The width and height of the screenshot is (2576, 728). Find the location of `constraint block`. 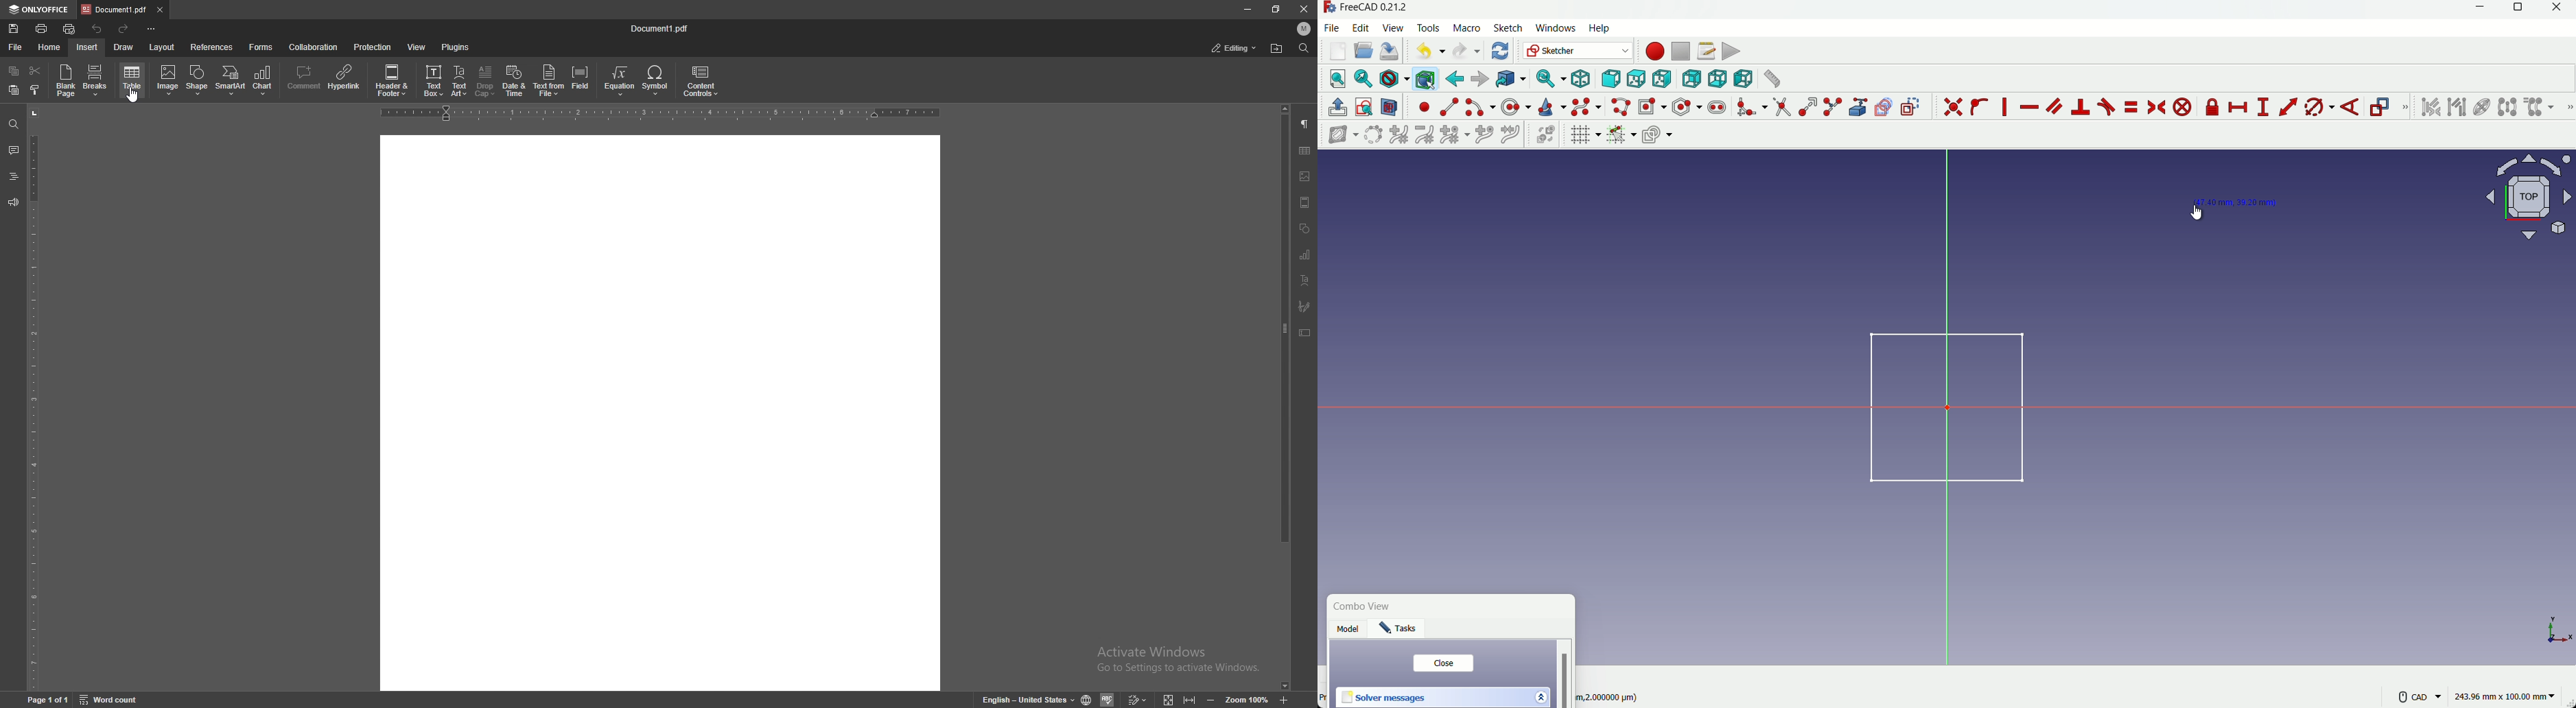

constraint block is located at coordinates (2185, 108).